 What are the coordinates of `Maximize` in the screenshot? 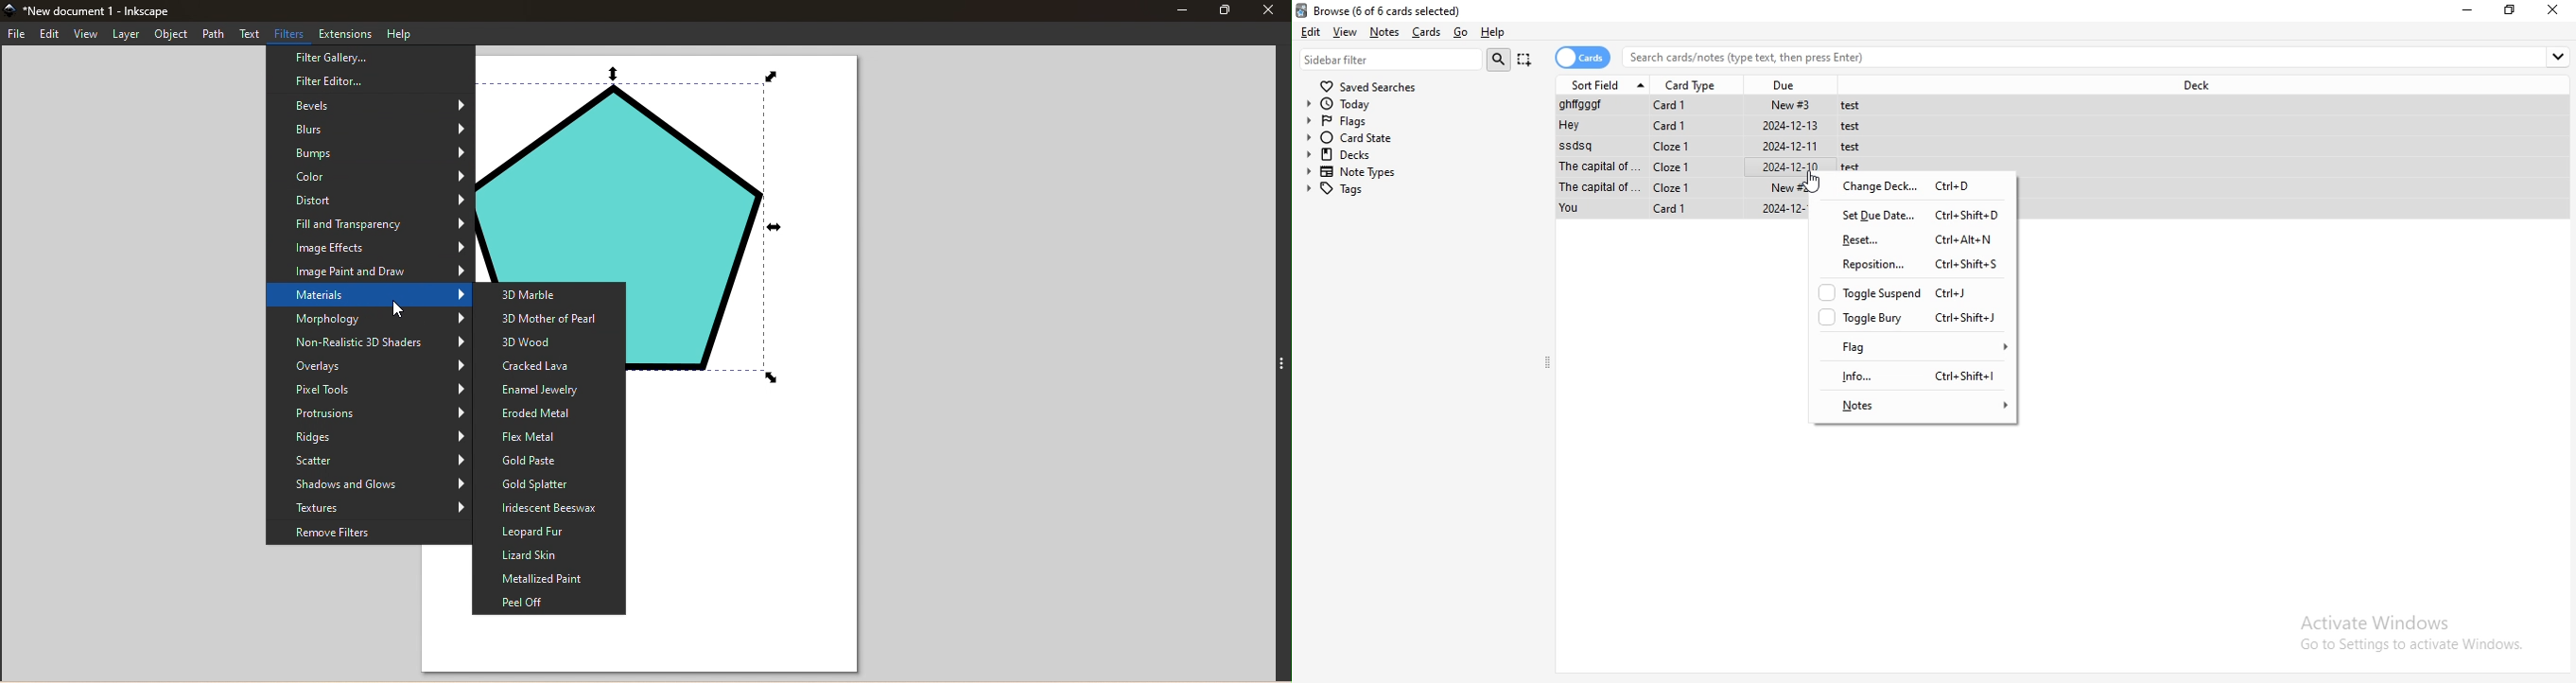 It's located at (2513, 10).